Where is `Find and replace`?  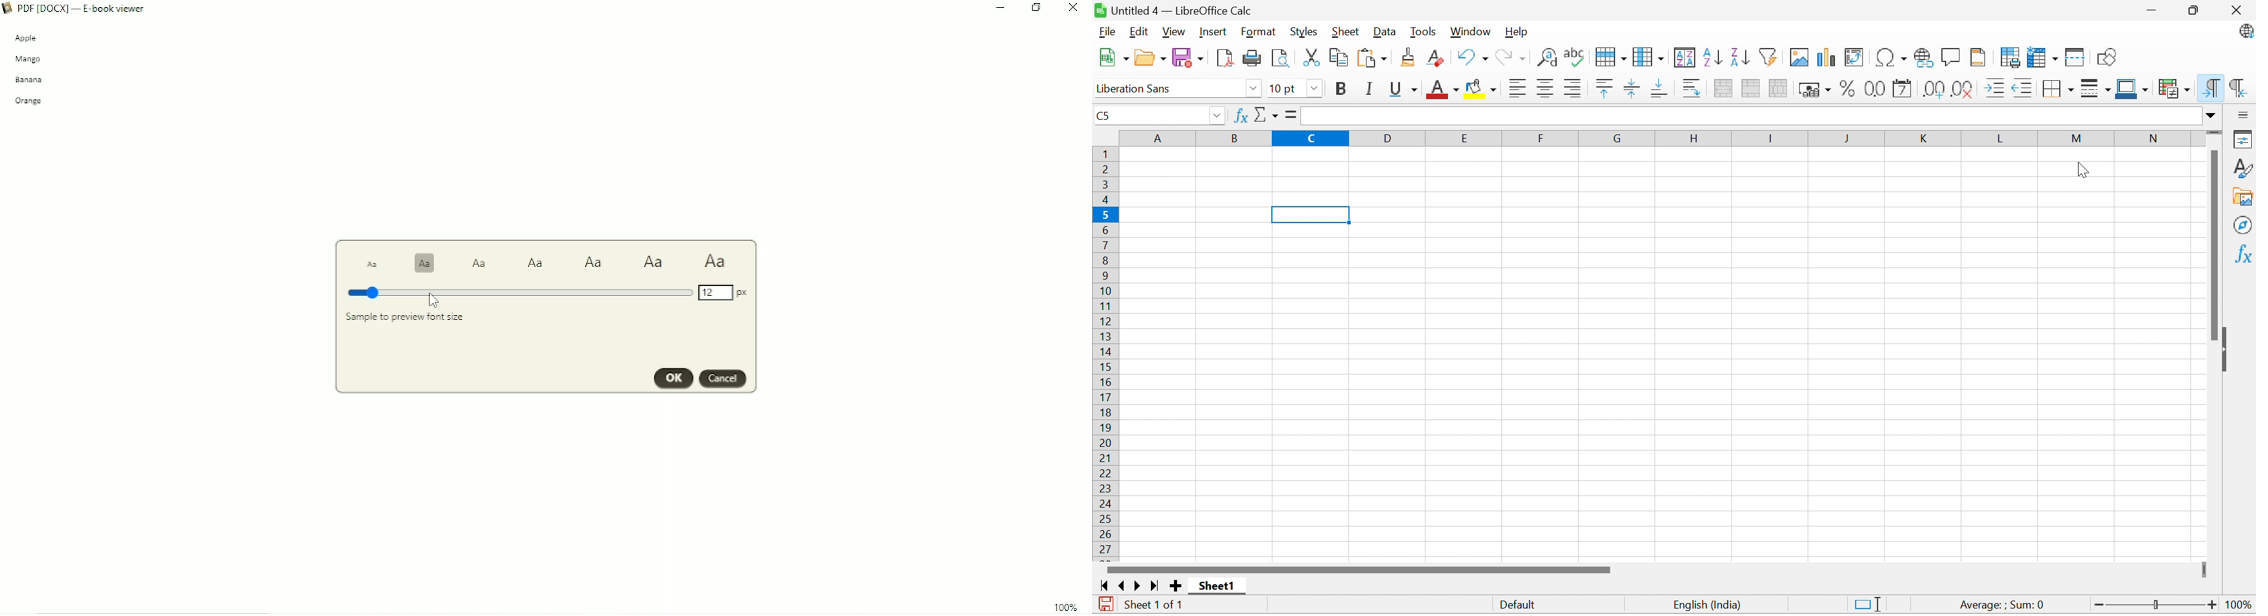
Find and replace is located at coordinates (1549, 58).